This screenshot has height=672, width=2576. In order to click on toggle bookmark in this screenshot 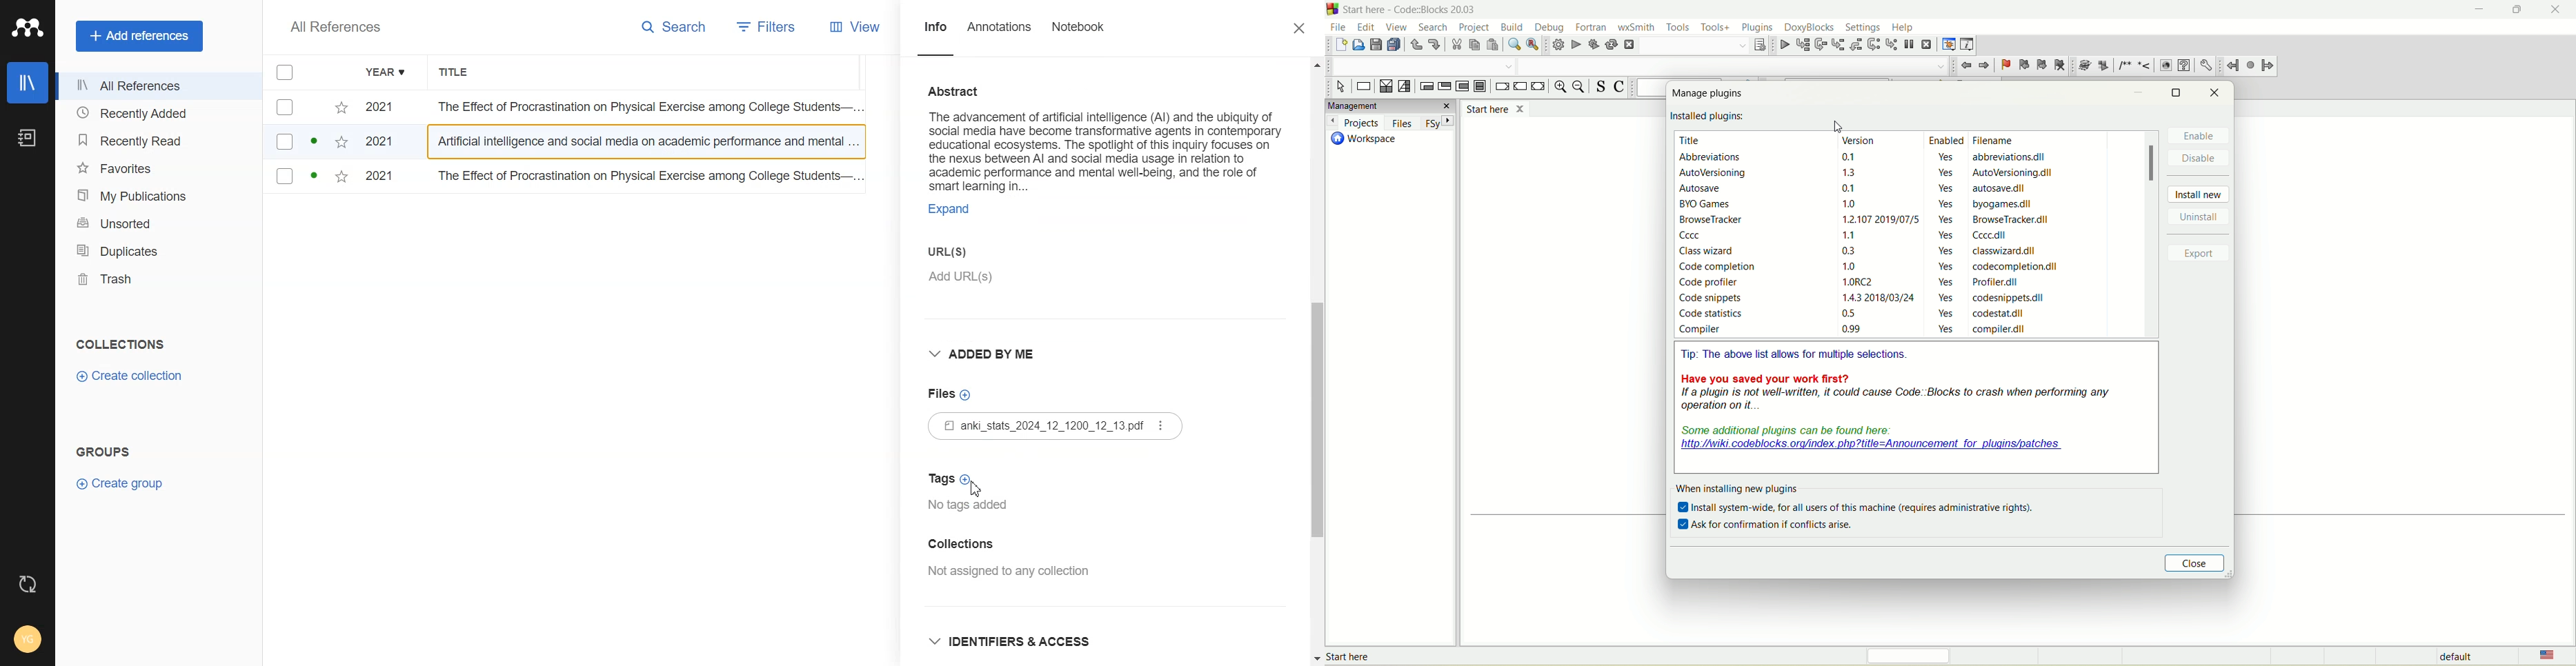, I will do `click(2005, 65)`.